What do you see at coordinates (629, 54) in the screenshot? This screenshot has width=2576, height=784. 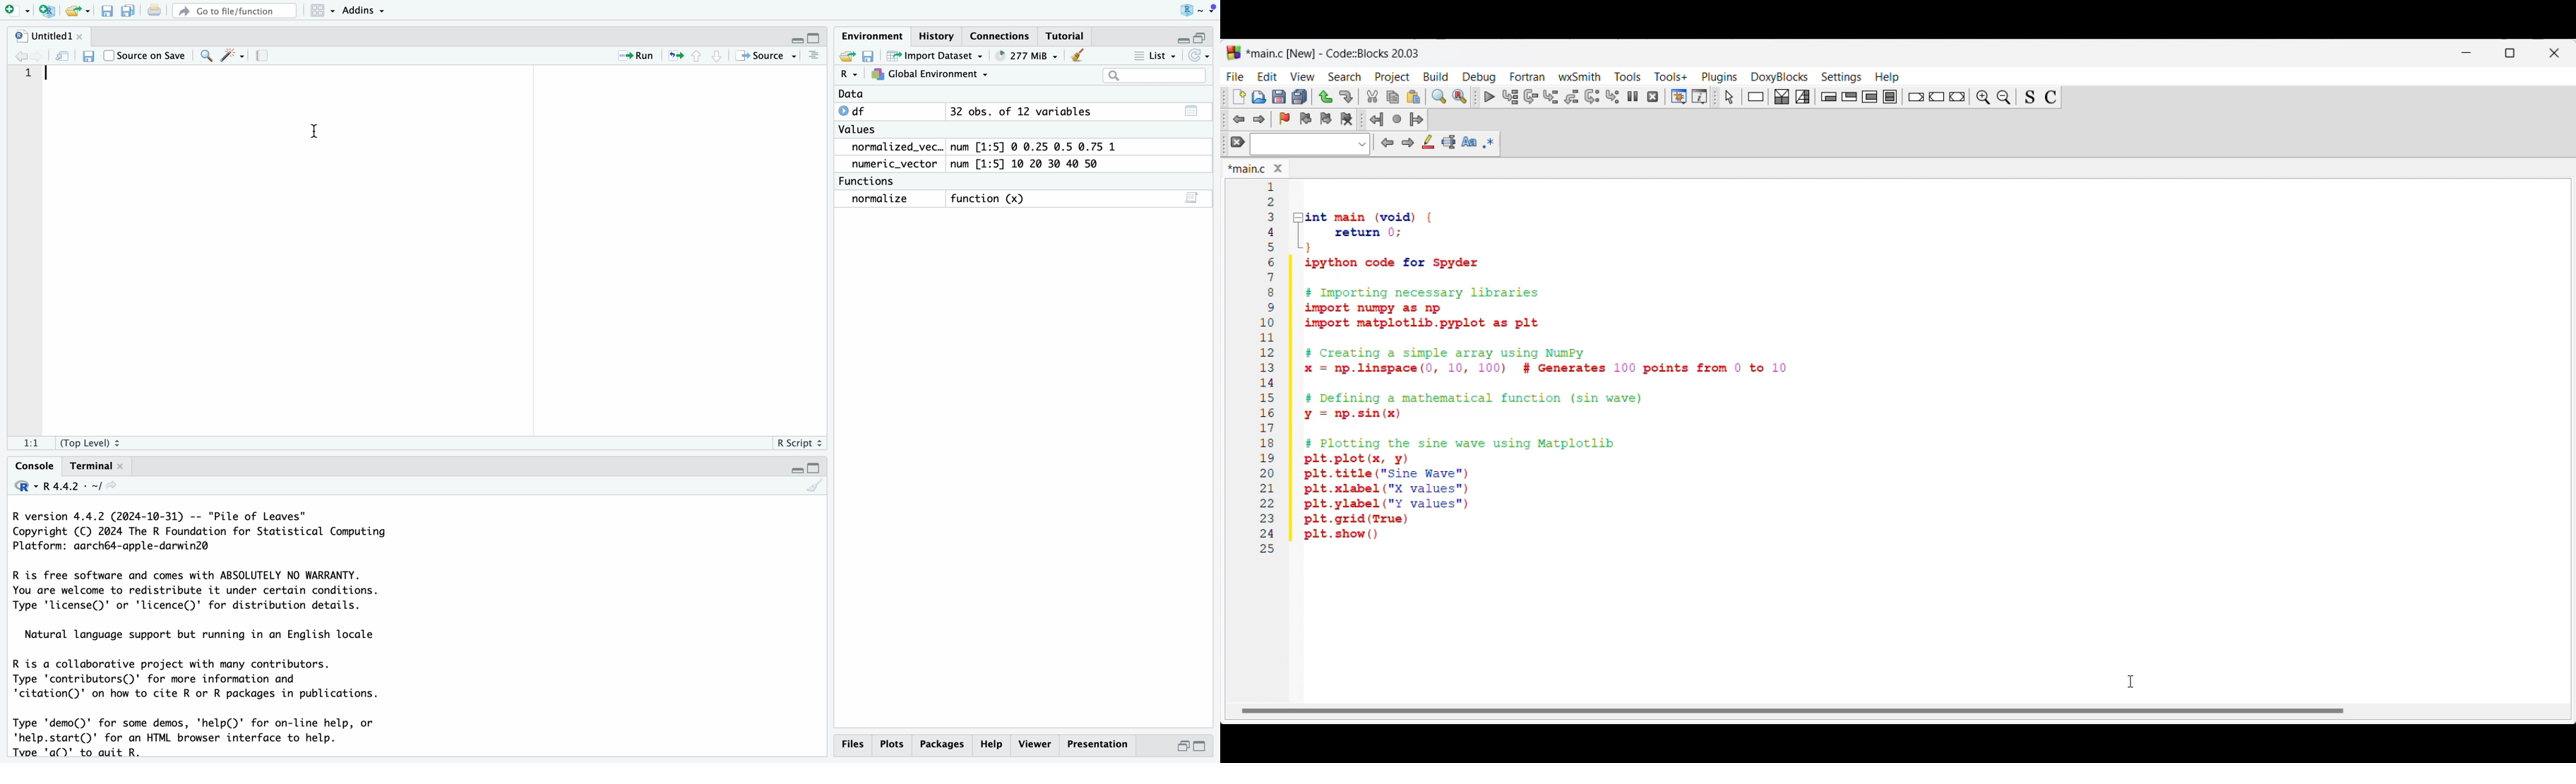 I see `Run` at bounding box center [629, 54].